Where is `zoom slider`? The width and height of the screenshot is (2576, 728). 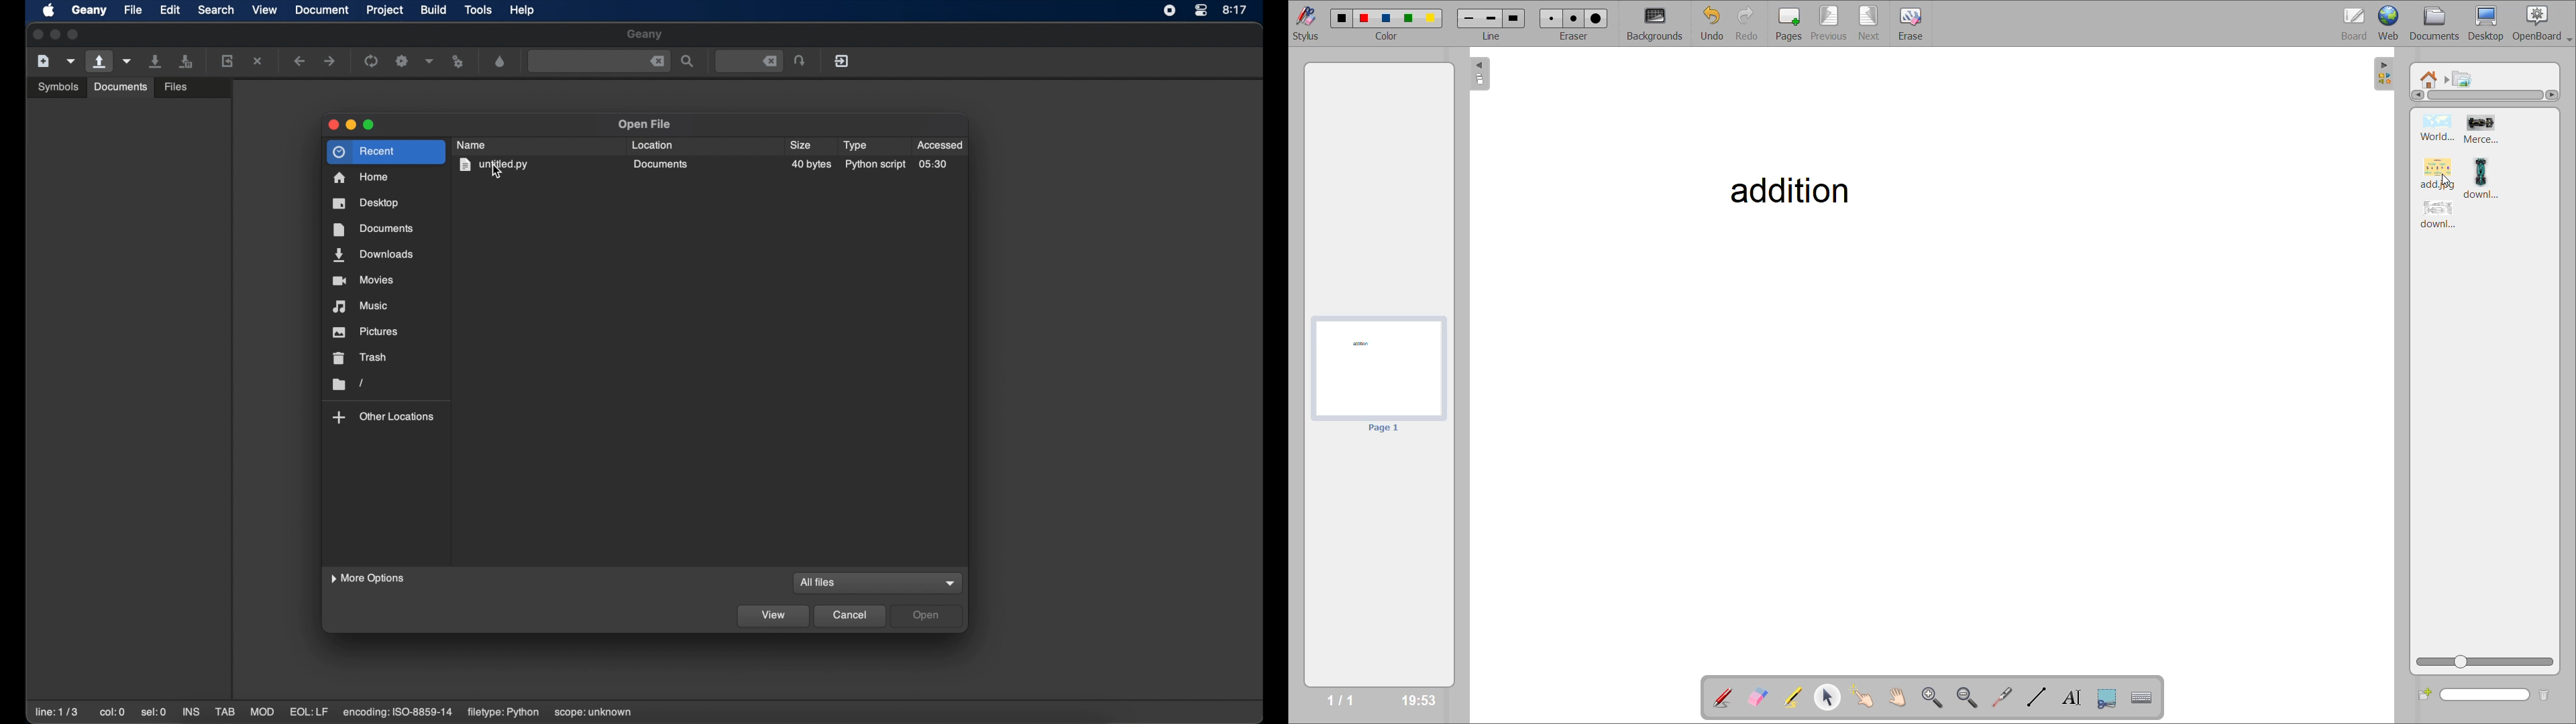
zoom slider is located at coordinates (2485, 662).